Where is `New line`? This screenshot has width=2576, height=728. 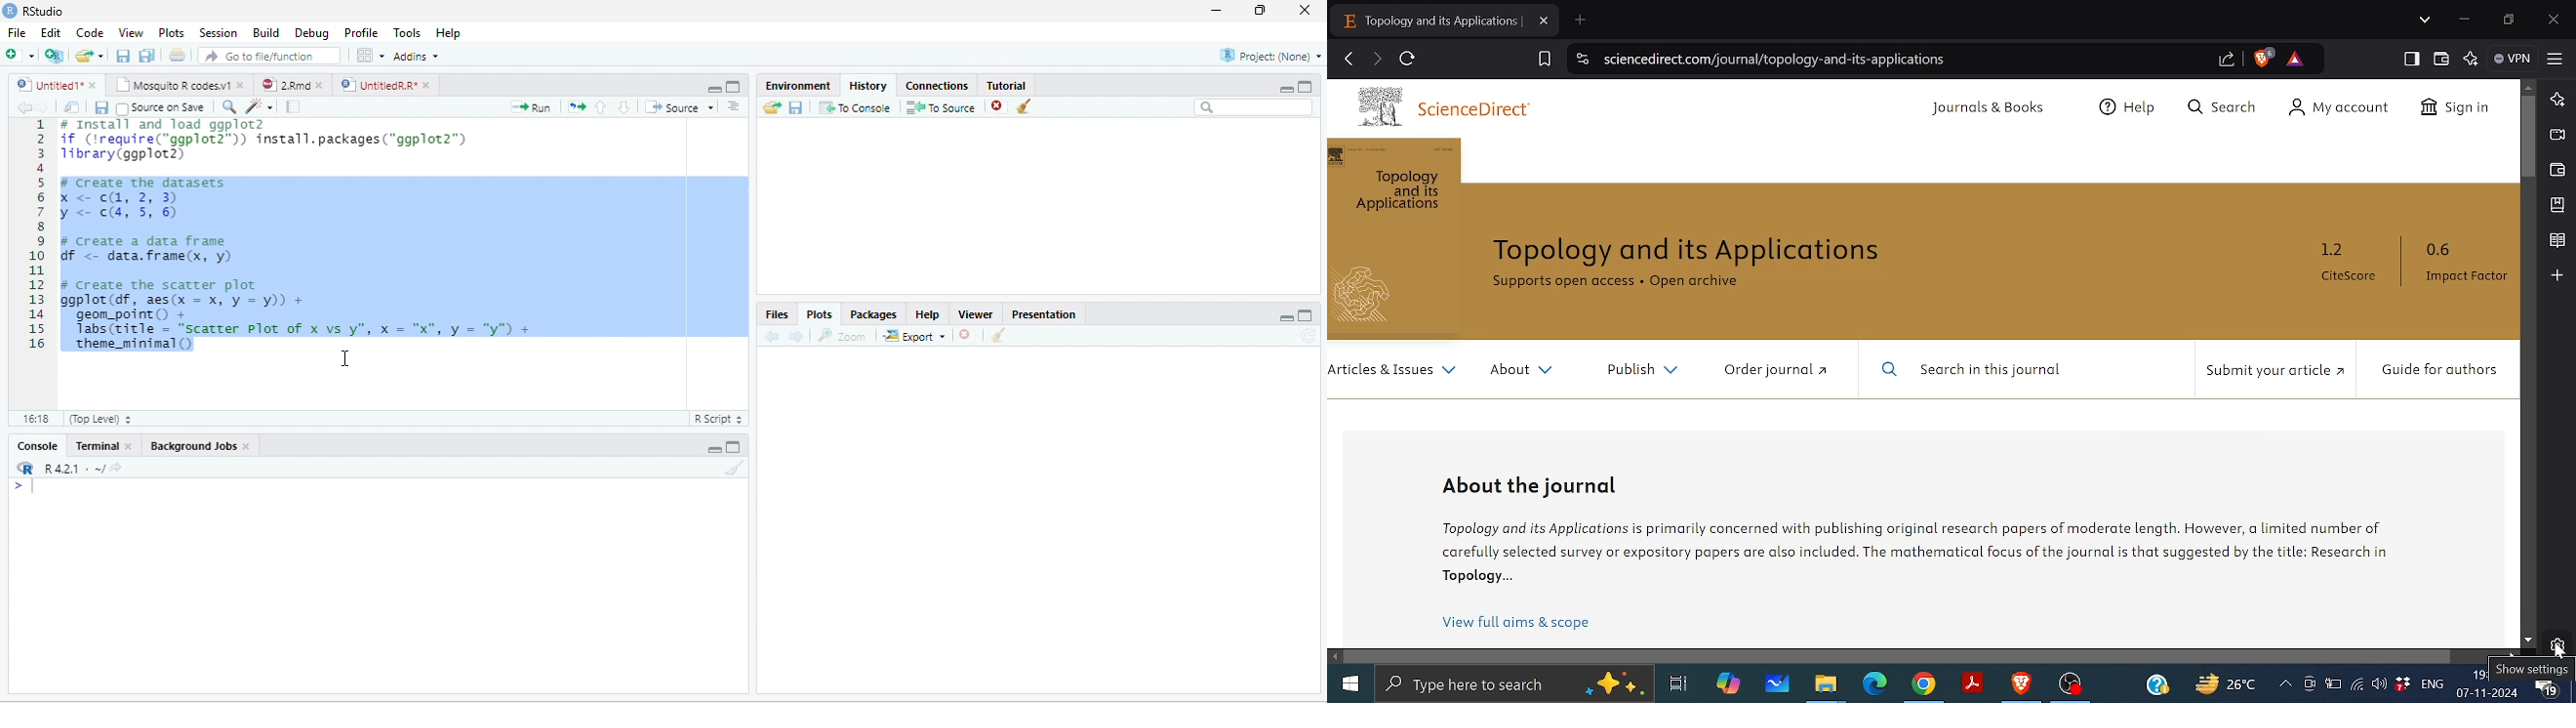 New line is located at coordinates (24, 485).